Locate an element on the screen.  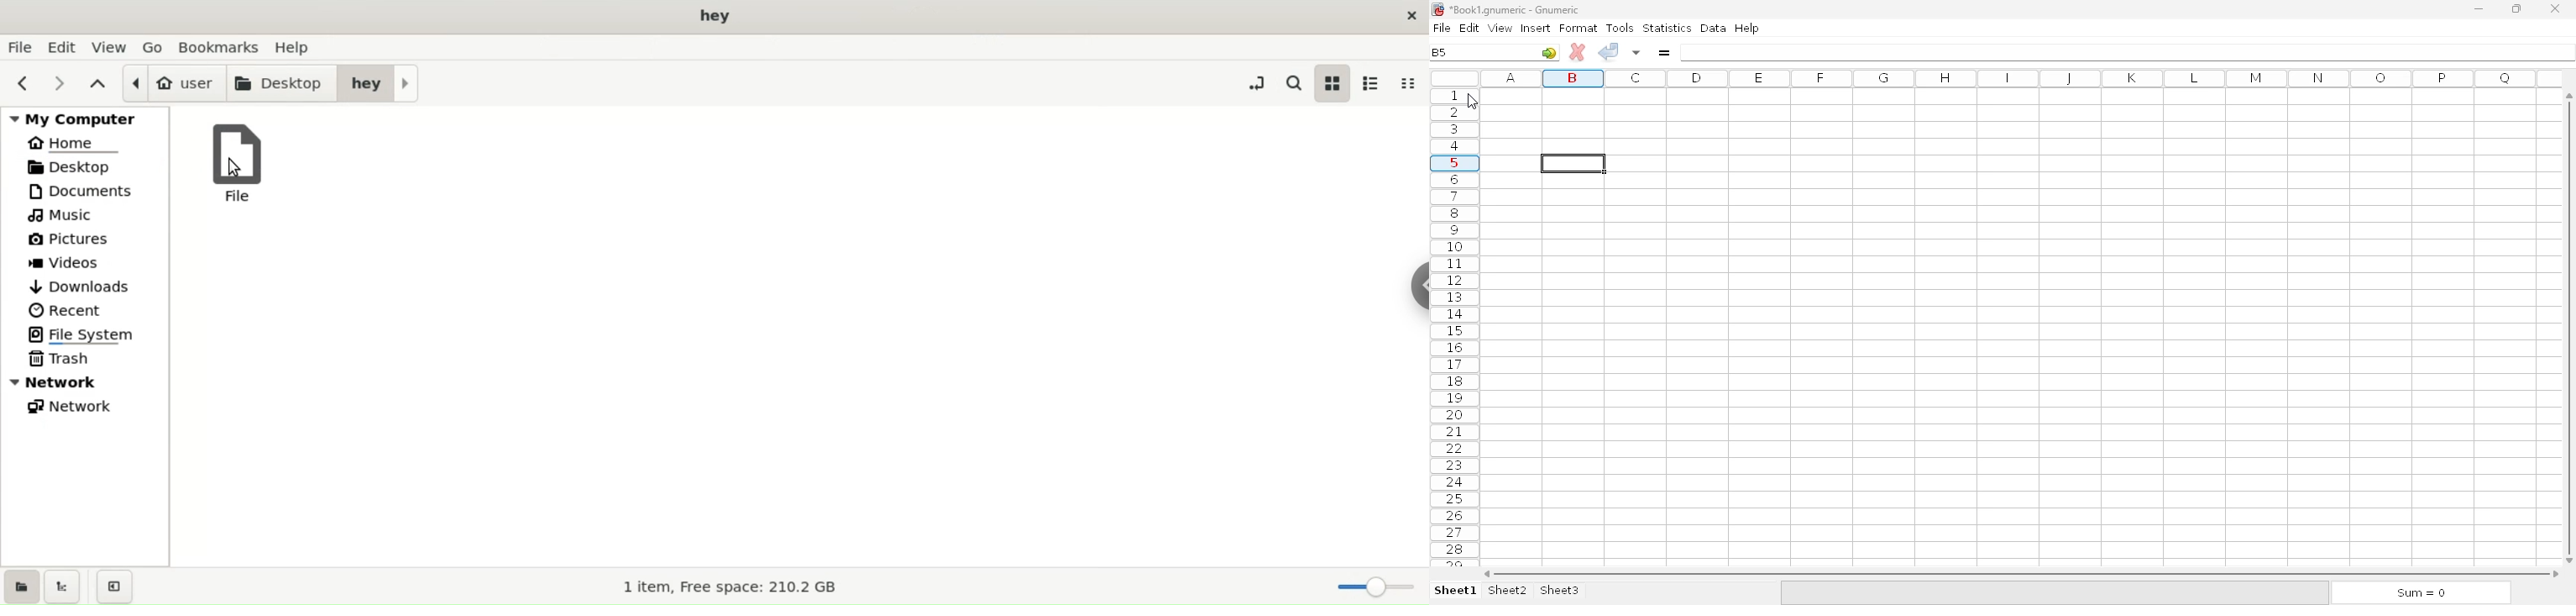
active cell is located at coordinates (1573, 163).